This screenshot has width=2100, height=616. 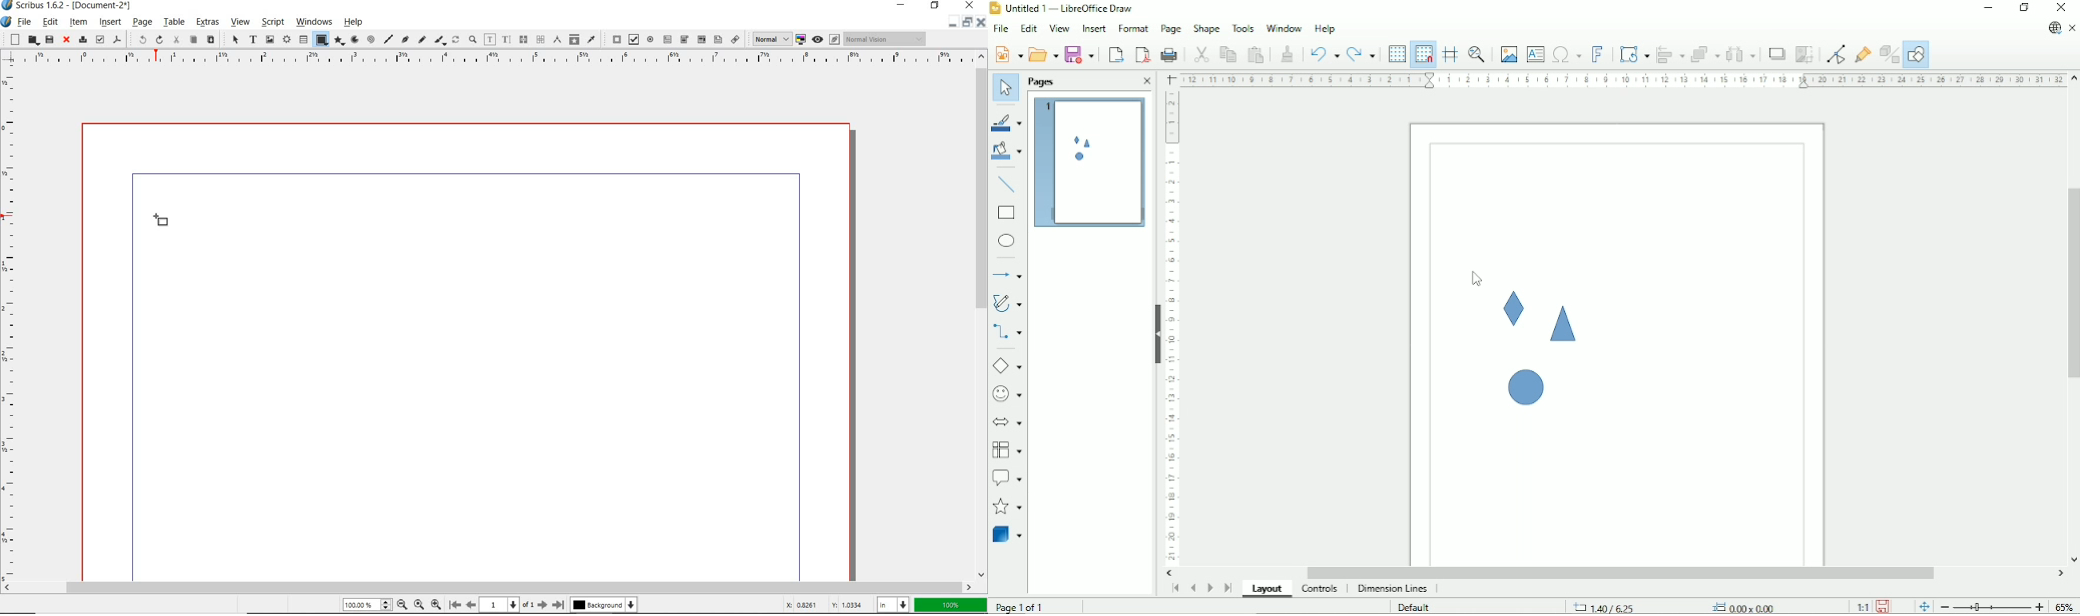 I want to click on Tools, so click(x=1243, y=28).